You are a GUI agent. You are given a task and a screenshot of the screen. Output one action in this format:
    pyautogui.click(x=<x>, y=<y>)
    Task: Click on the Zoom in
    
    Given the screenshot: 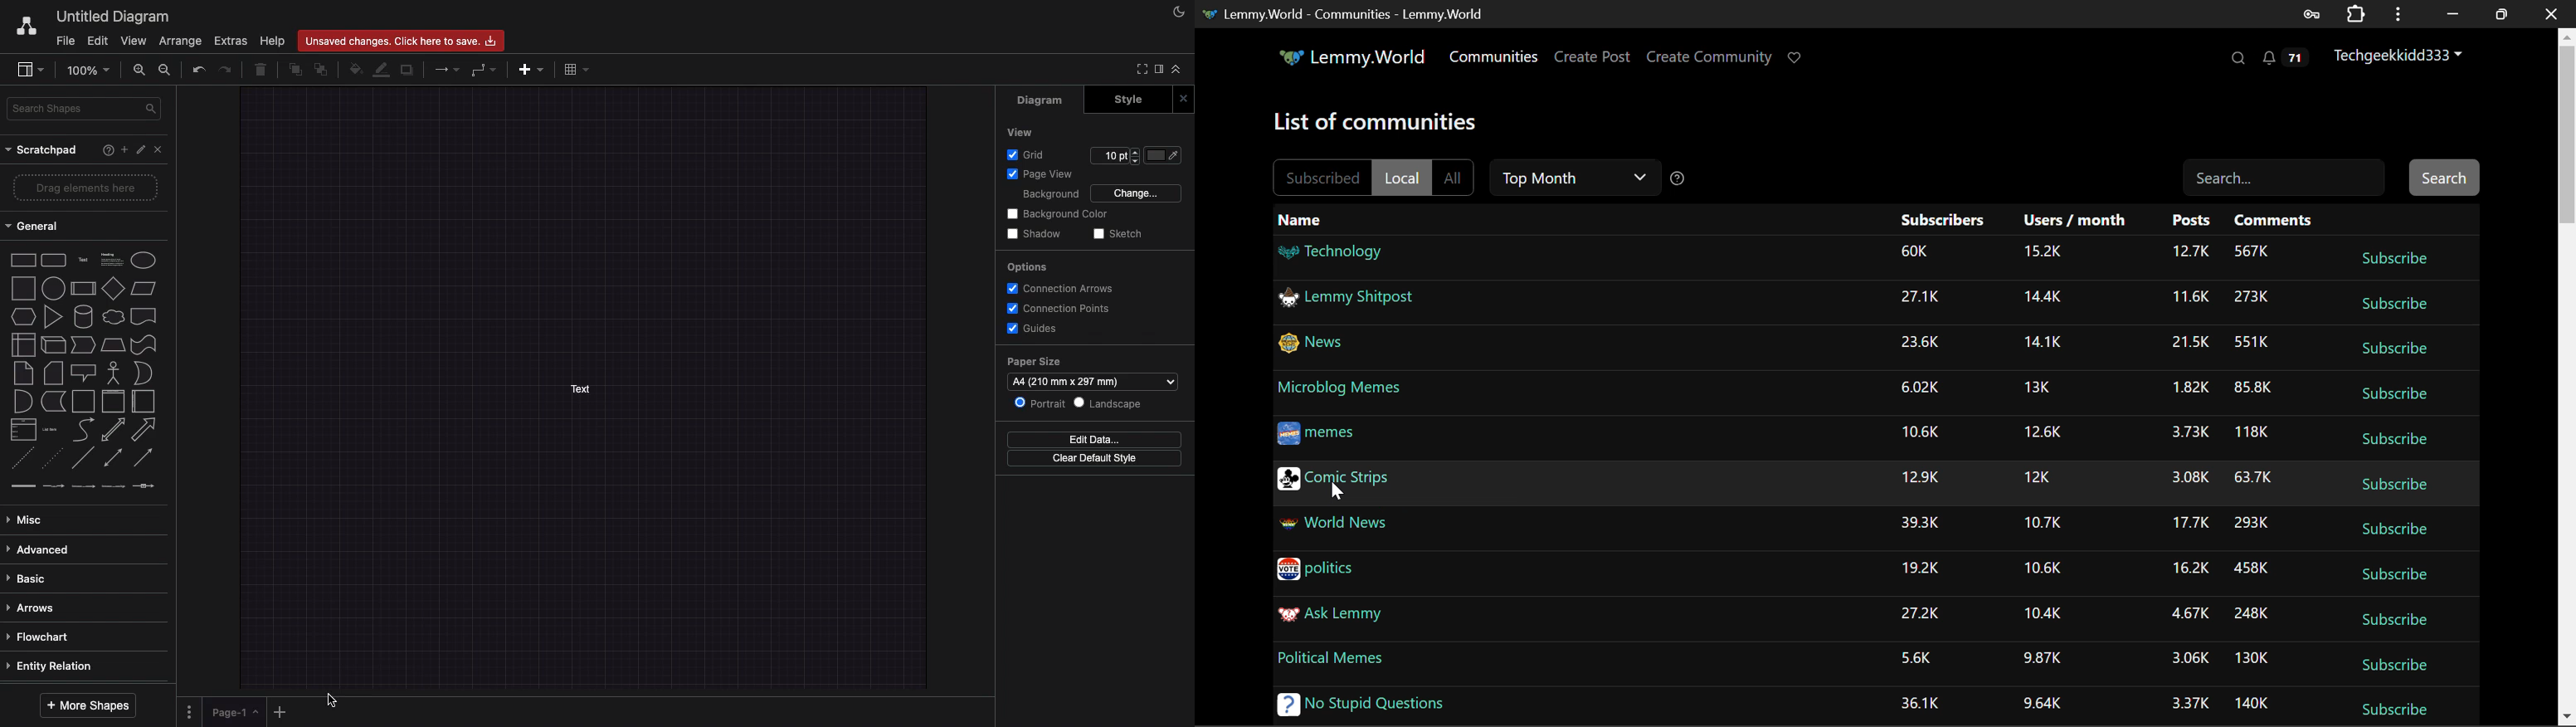 What is the action you would take?
    pyautogui.click(x=142, y=71)
    